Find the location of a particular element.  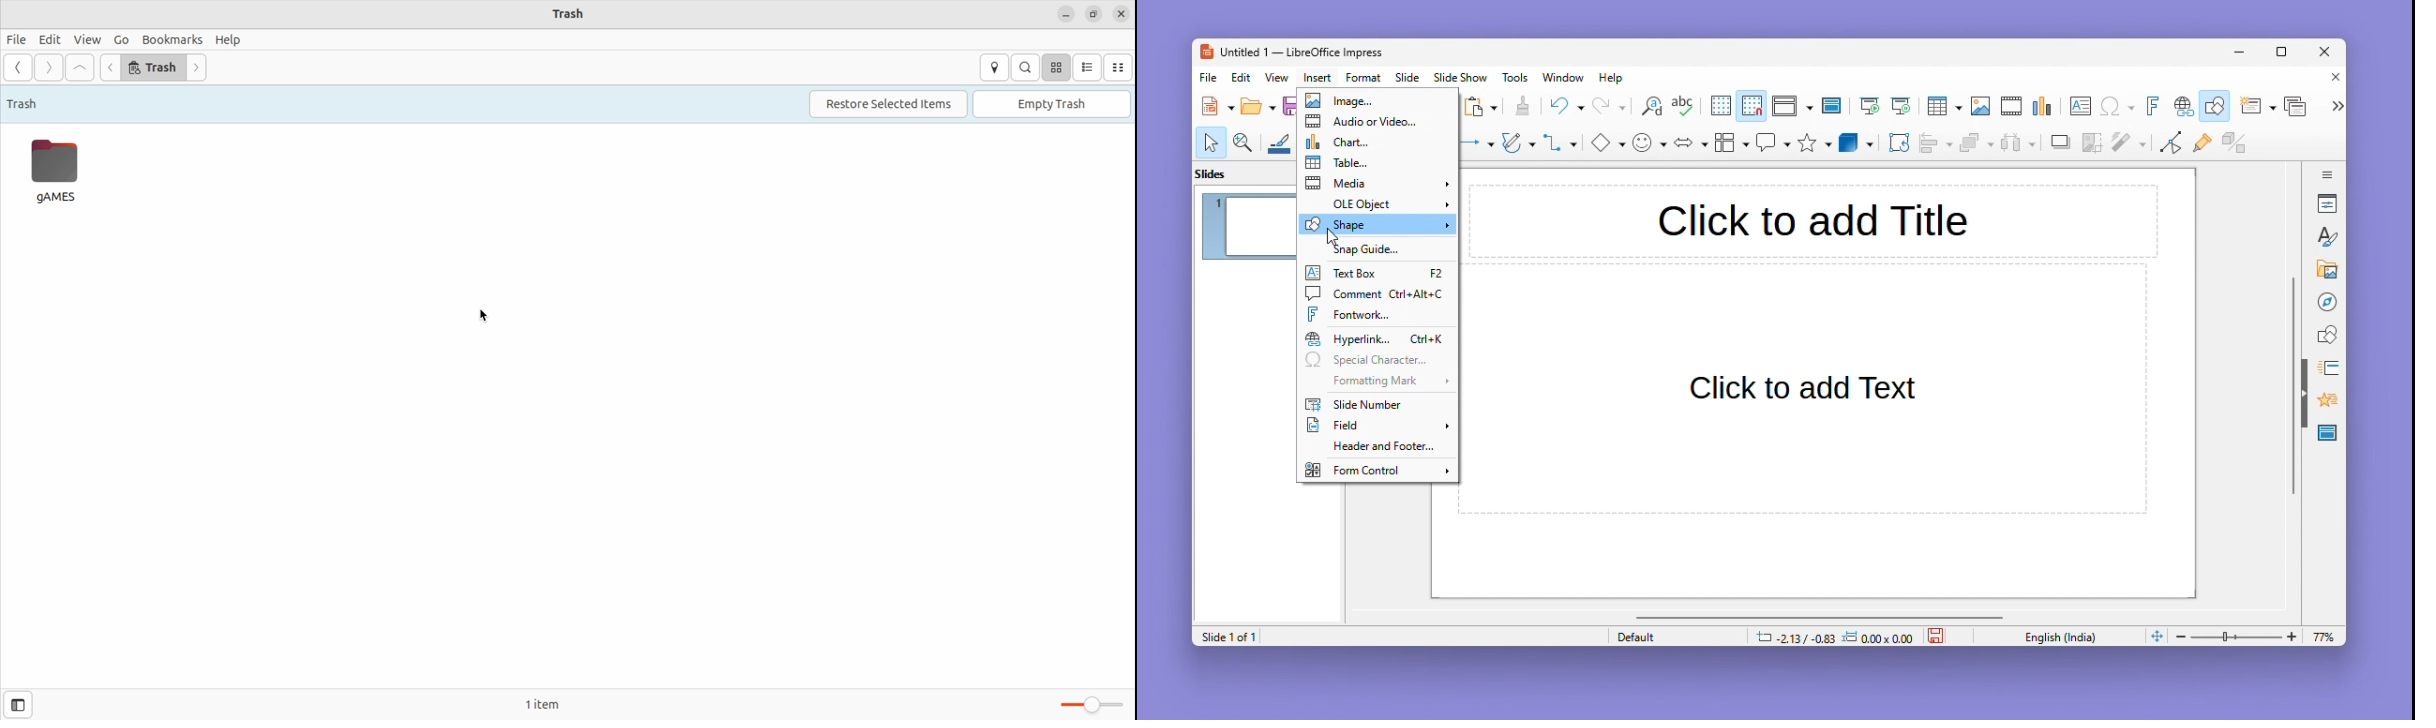

Properties is located at coordinates (2329, 203).